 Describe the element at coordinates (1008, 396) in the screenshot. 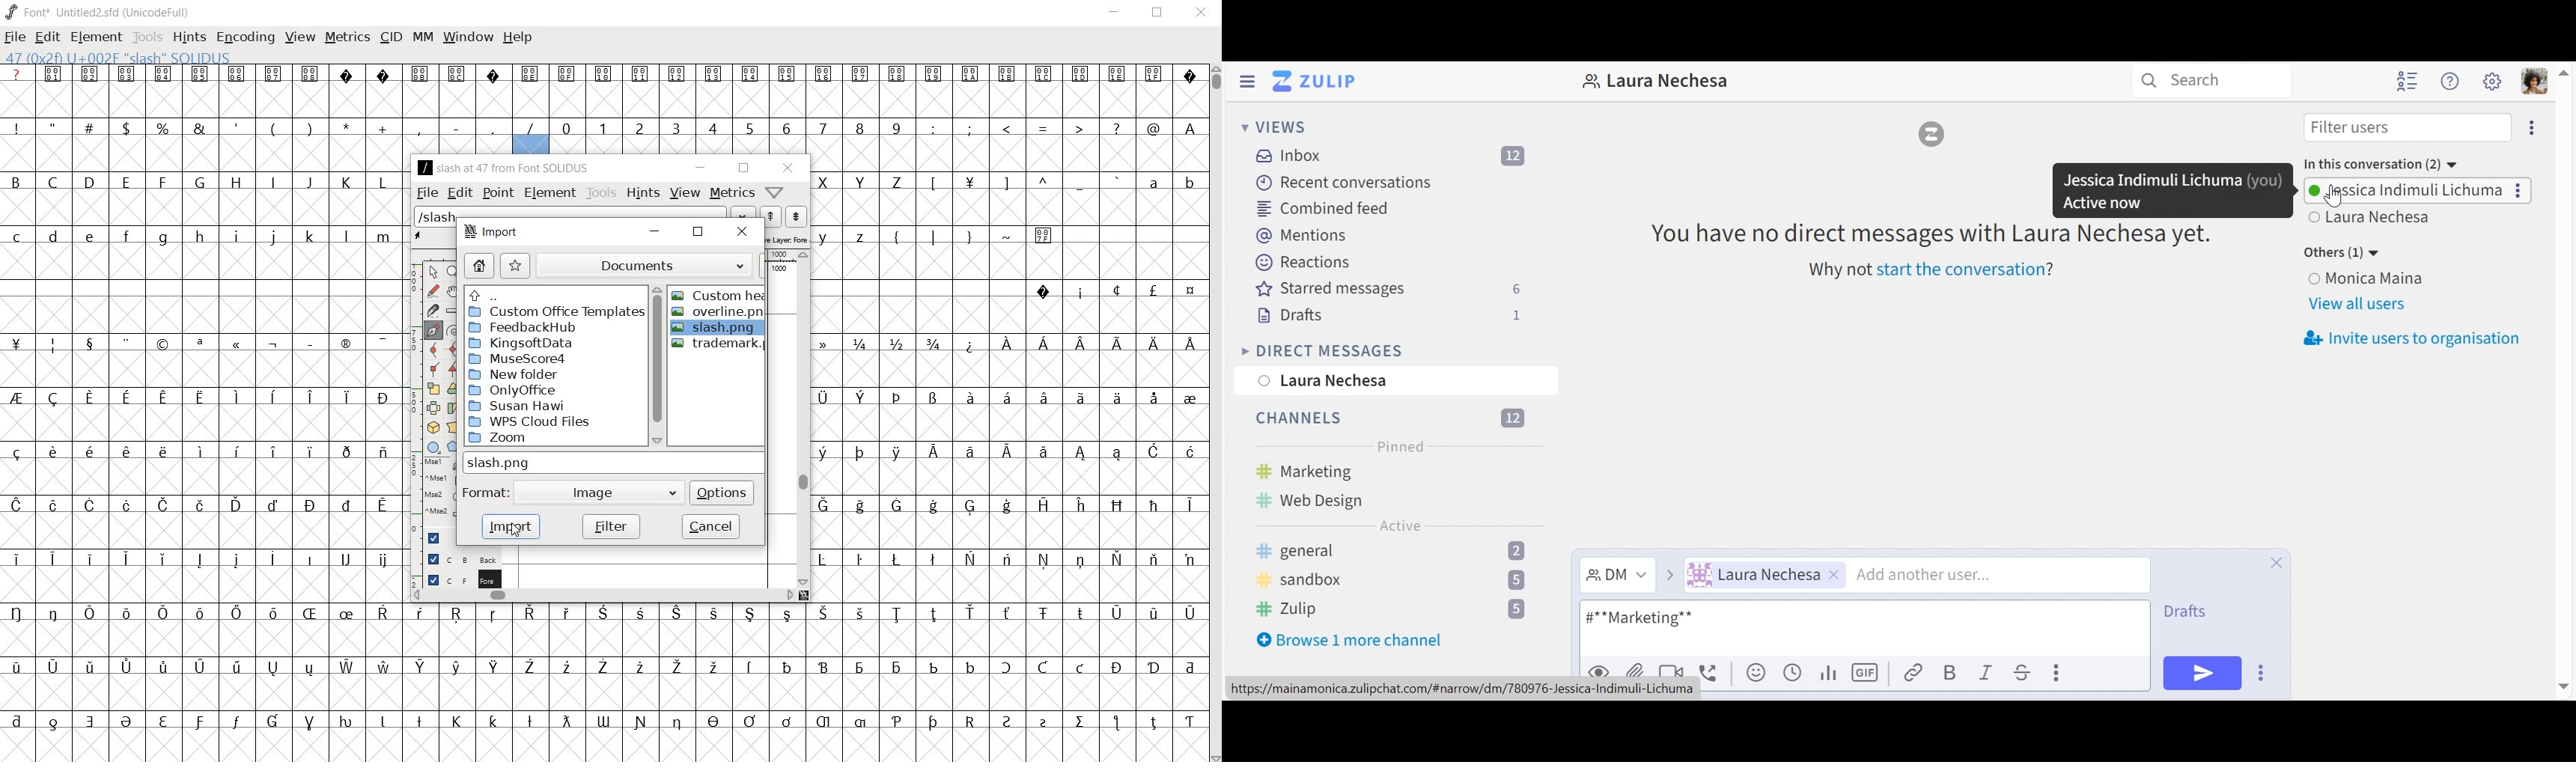

I see `special letters` at that location.